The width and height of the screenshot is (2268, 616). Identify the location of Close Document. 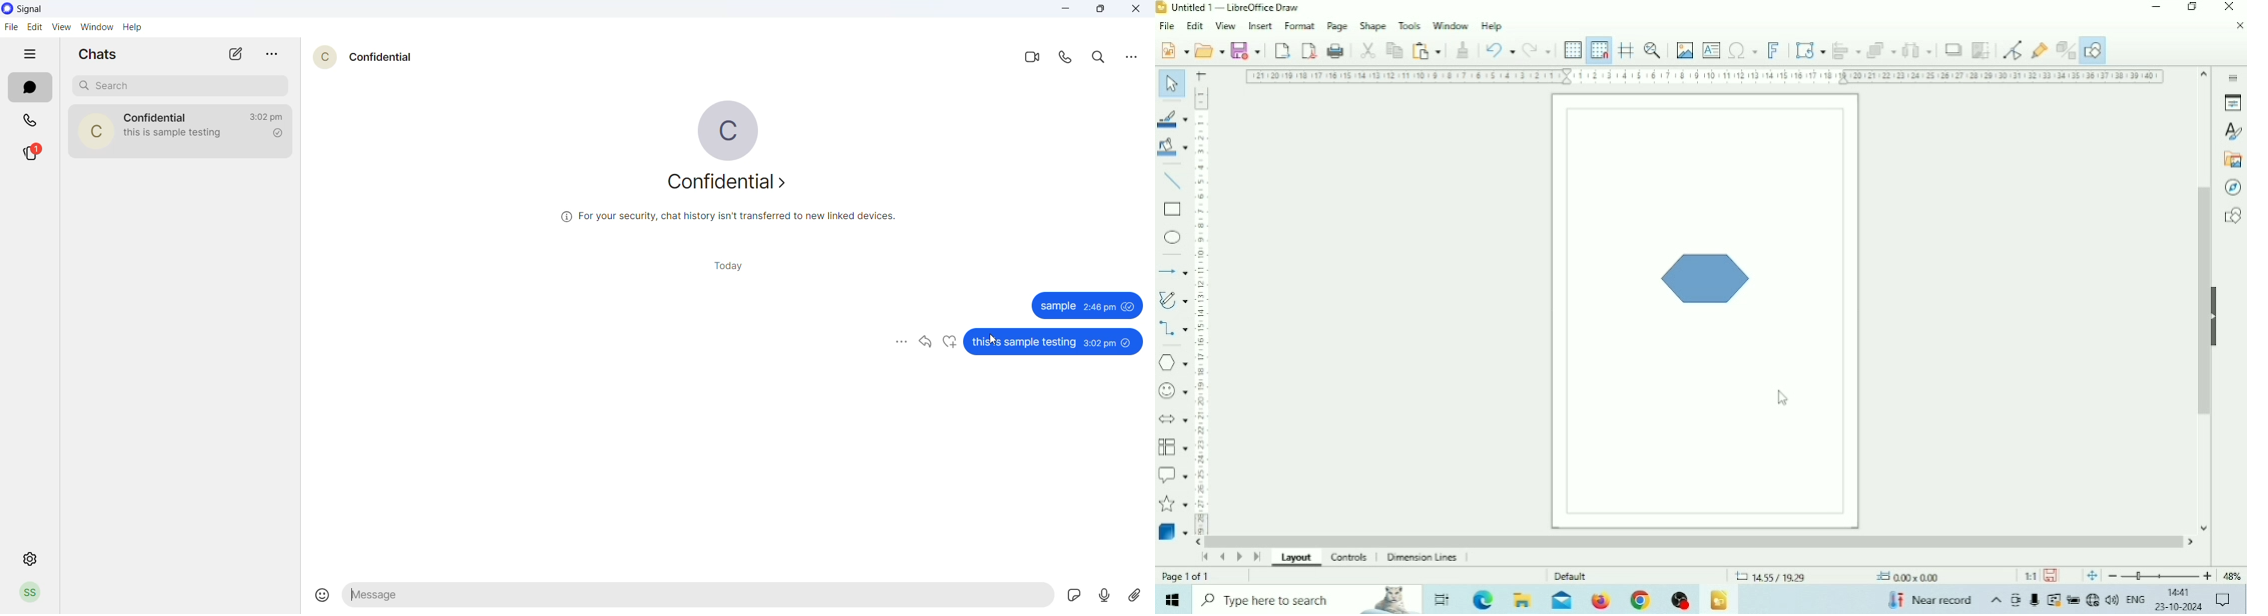
(2239, 25).